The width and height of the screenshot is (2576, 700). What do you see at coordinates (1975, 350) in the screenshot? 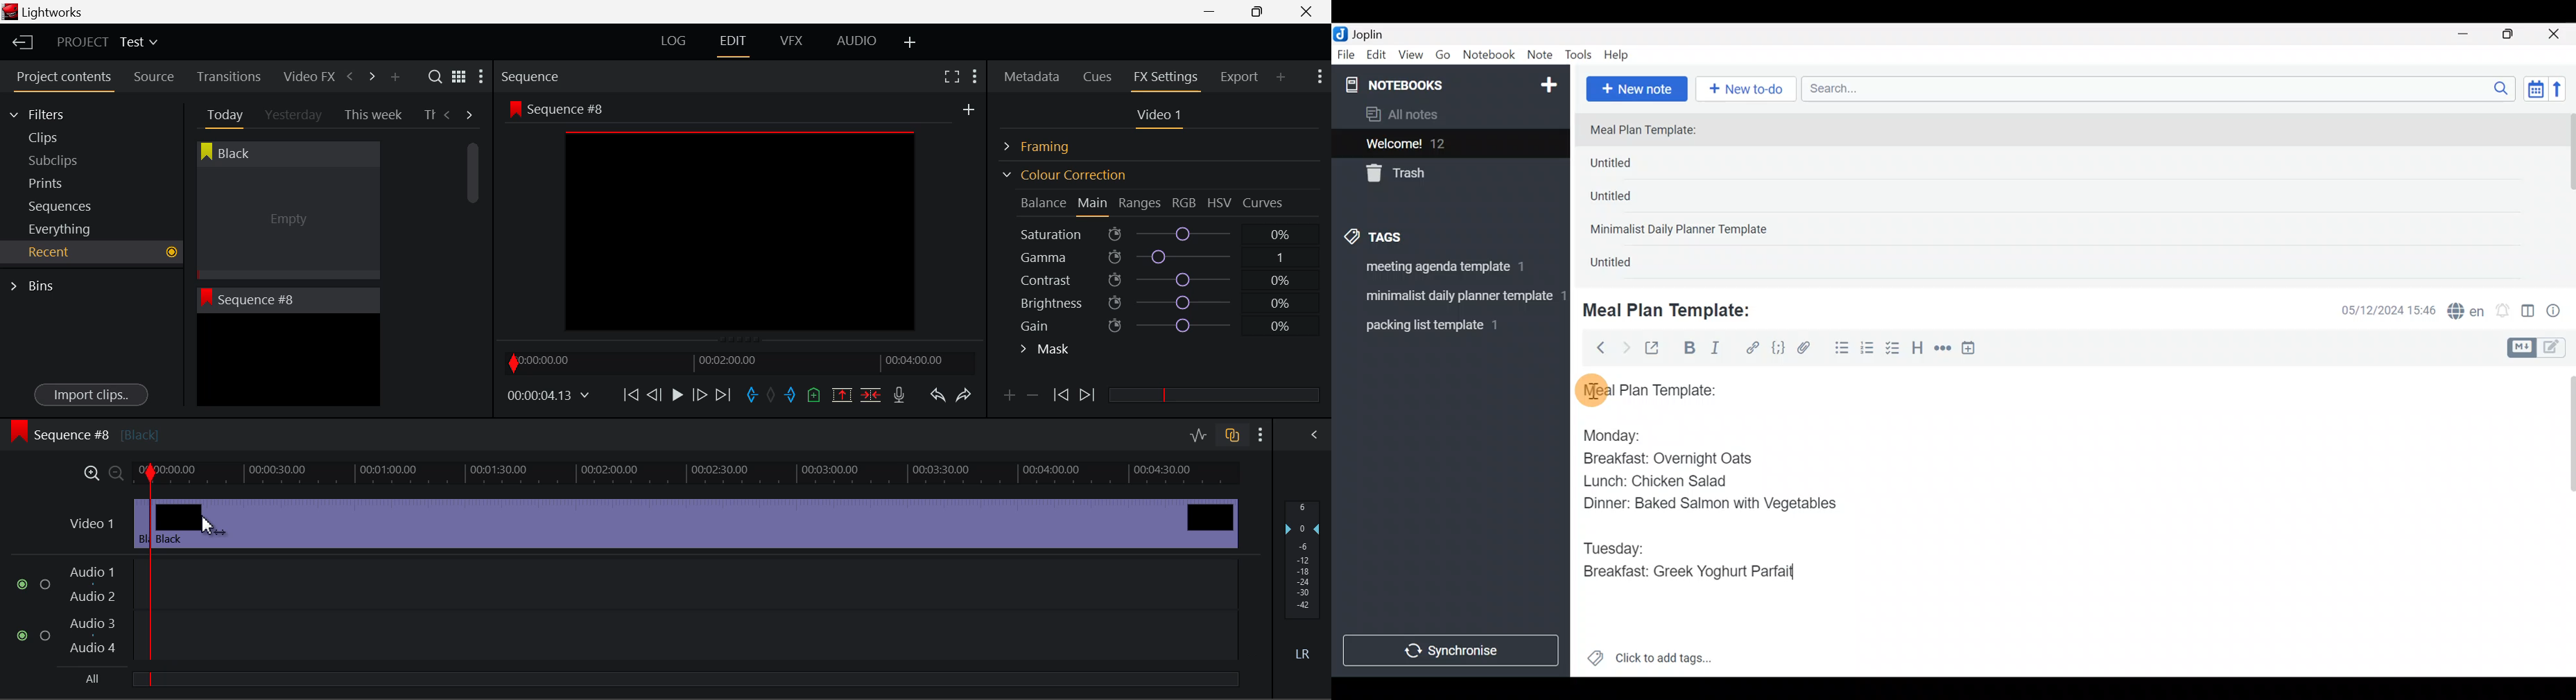
I see `Insert time` at bounding box center [1975, 350].